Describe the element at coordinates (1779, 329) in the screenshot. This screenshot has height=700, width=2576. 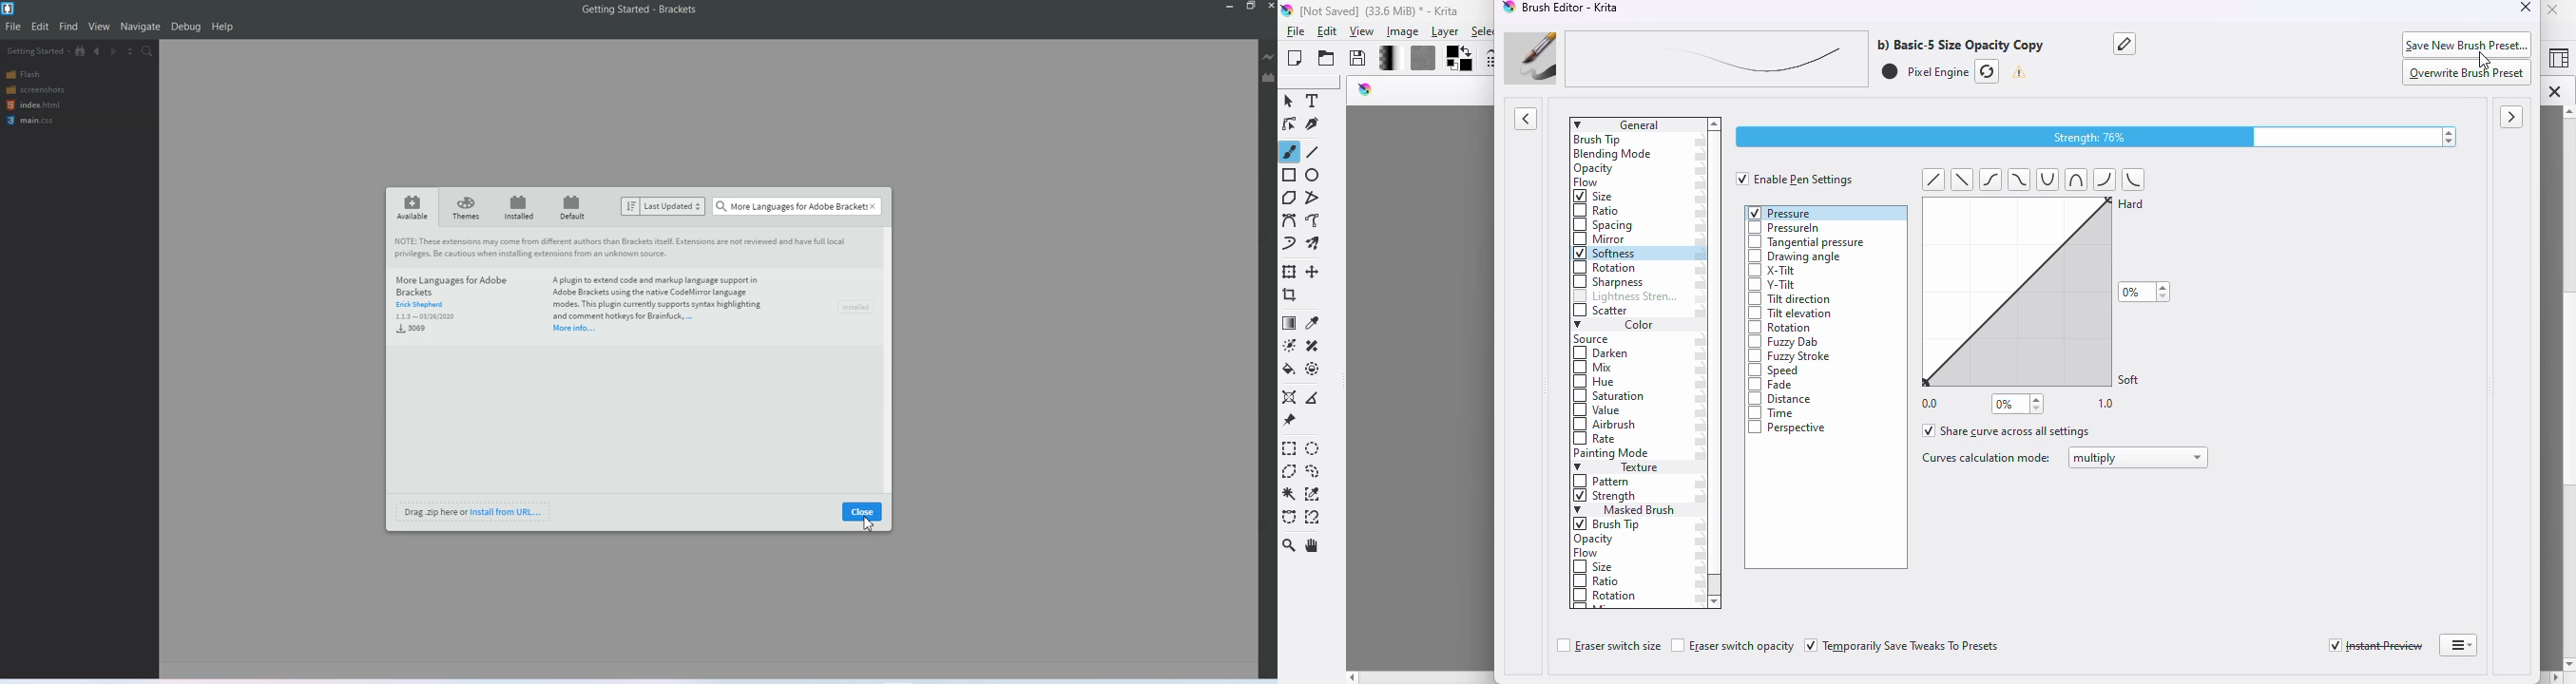
I see `rotation` at that location.